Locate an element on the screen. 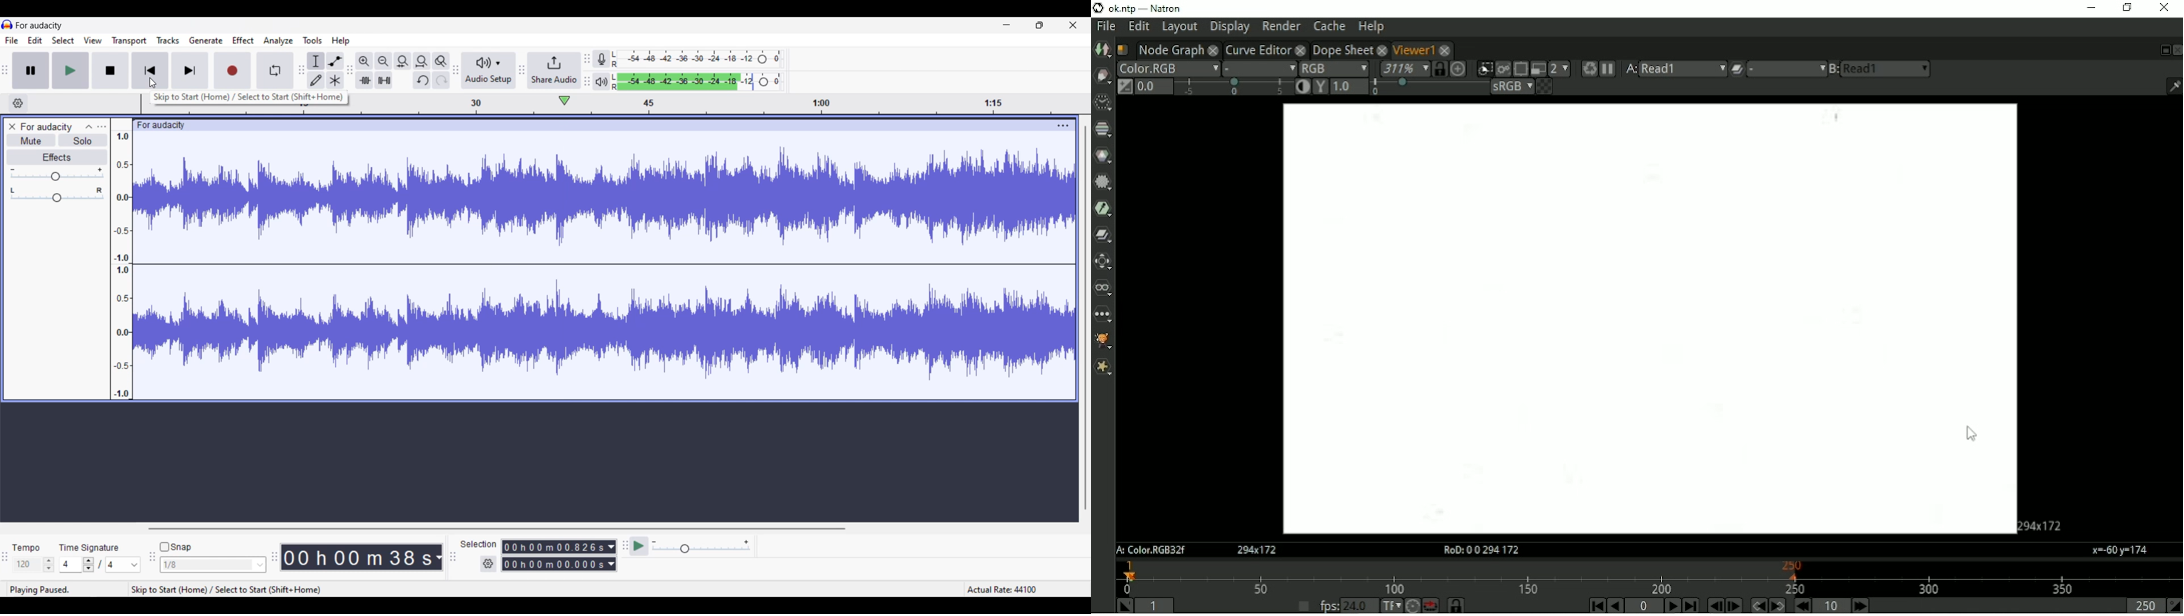  Collapse is located at coordinates (89, 127).